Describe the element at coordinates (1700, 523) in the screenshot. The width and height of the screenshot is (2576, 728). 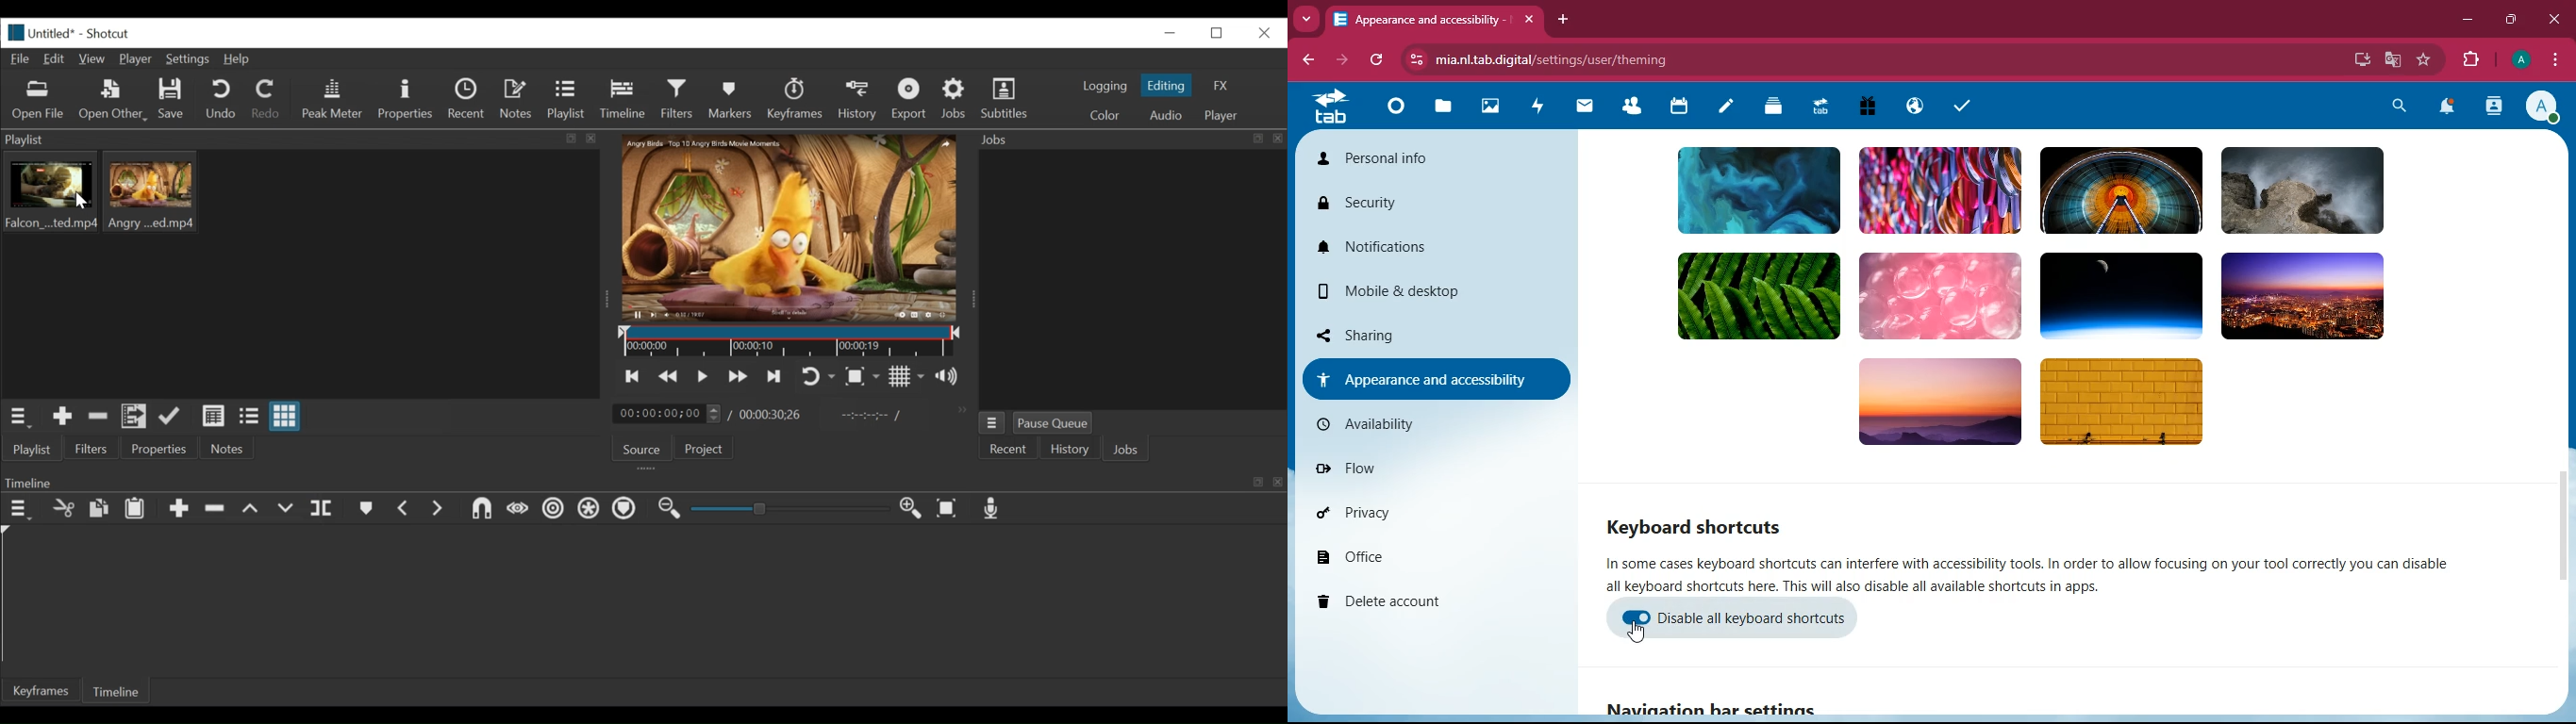
I see `keyboard` at that location.